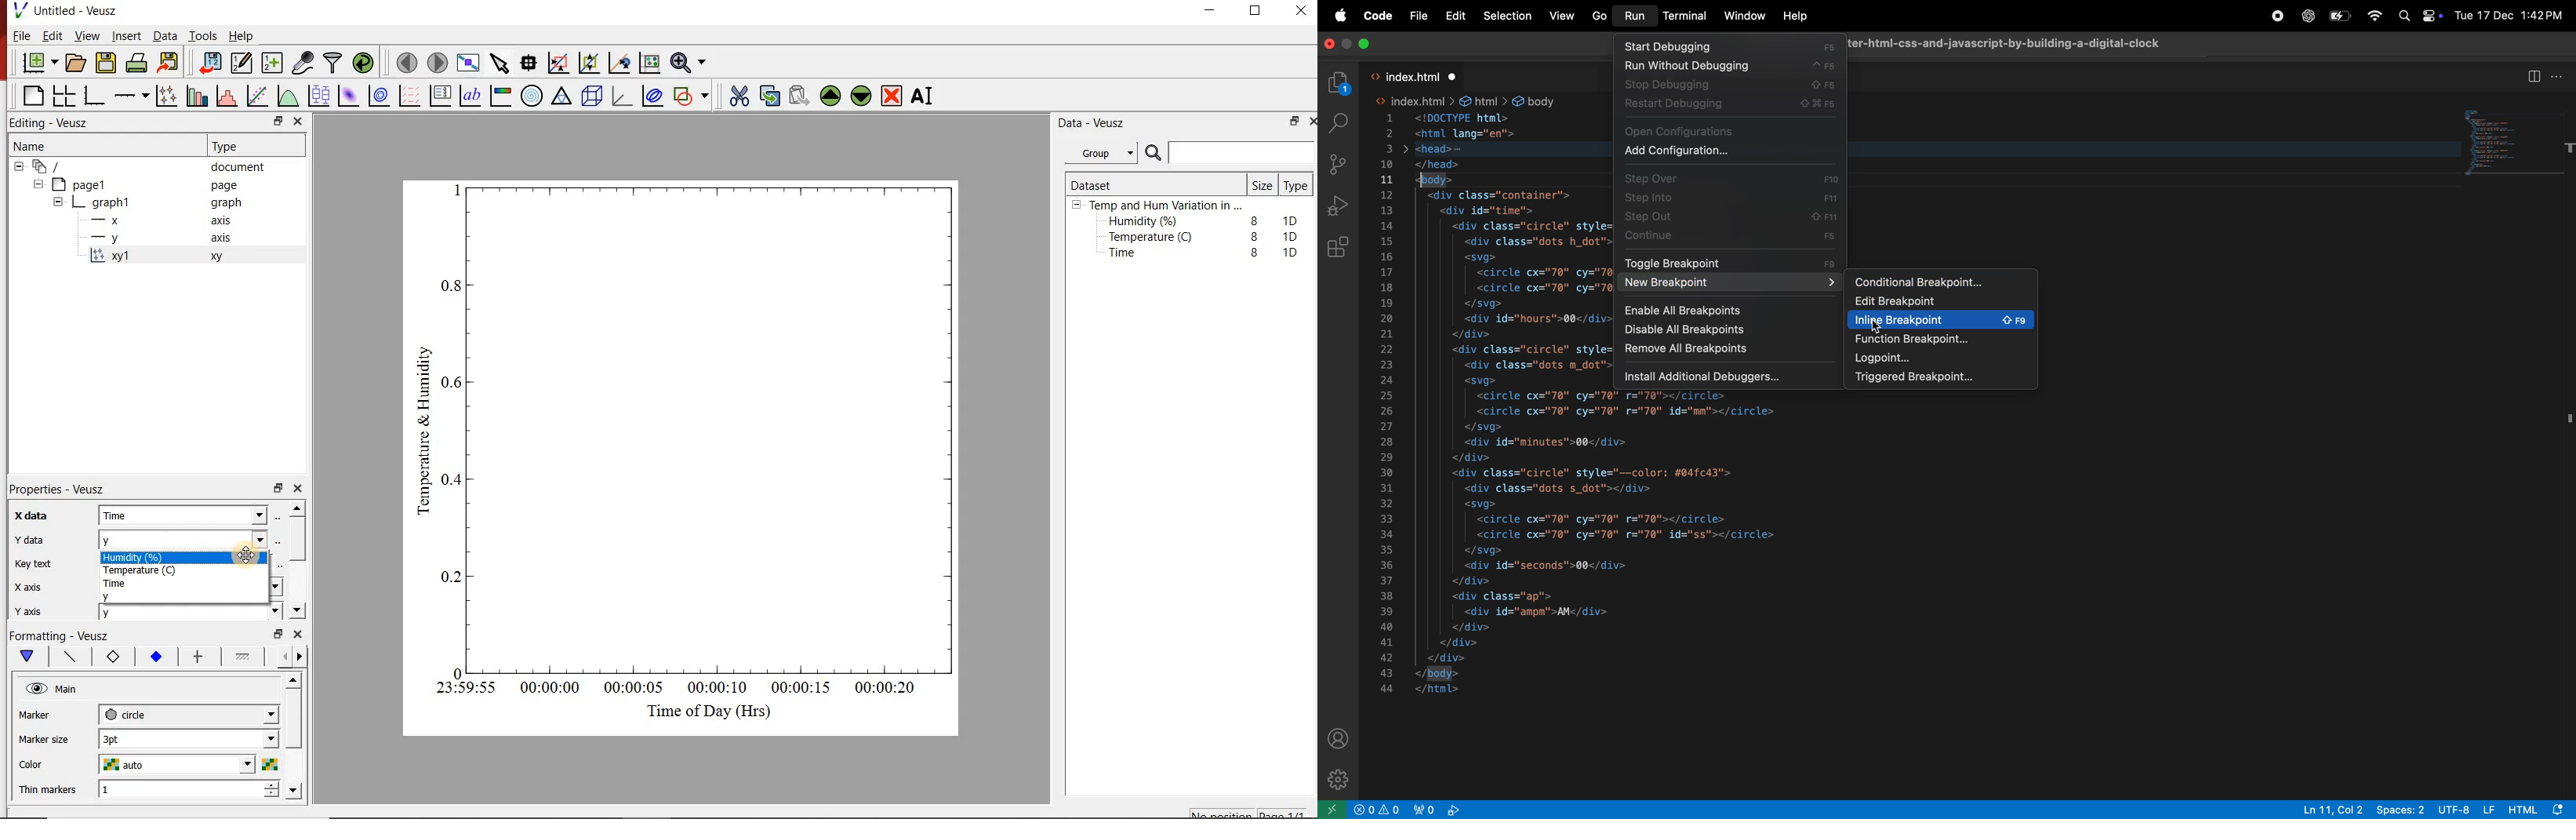  I want to click on 1, so click(454, 188).